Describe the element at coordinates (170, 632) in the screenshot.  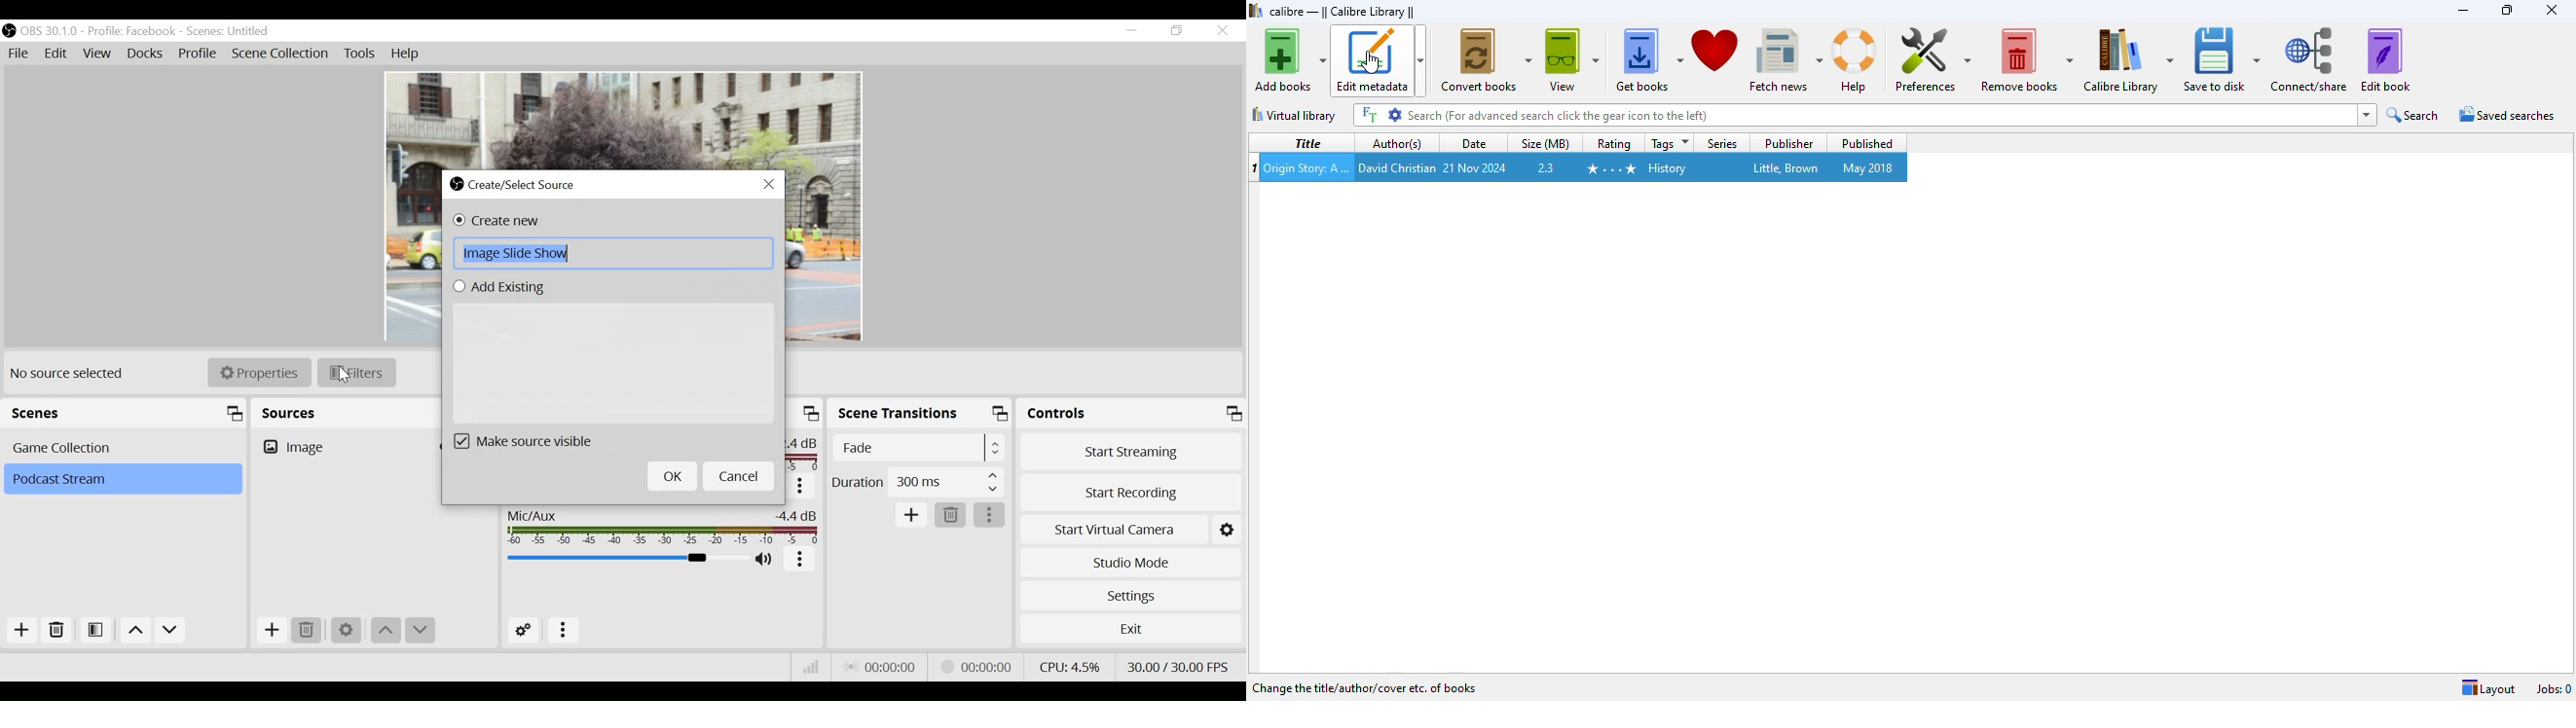
I see `Move Down` at that location.